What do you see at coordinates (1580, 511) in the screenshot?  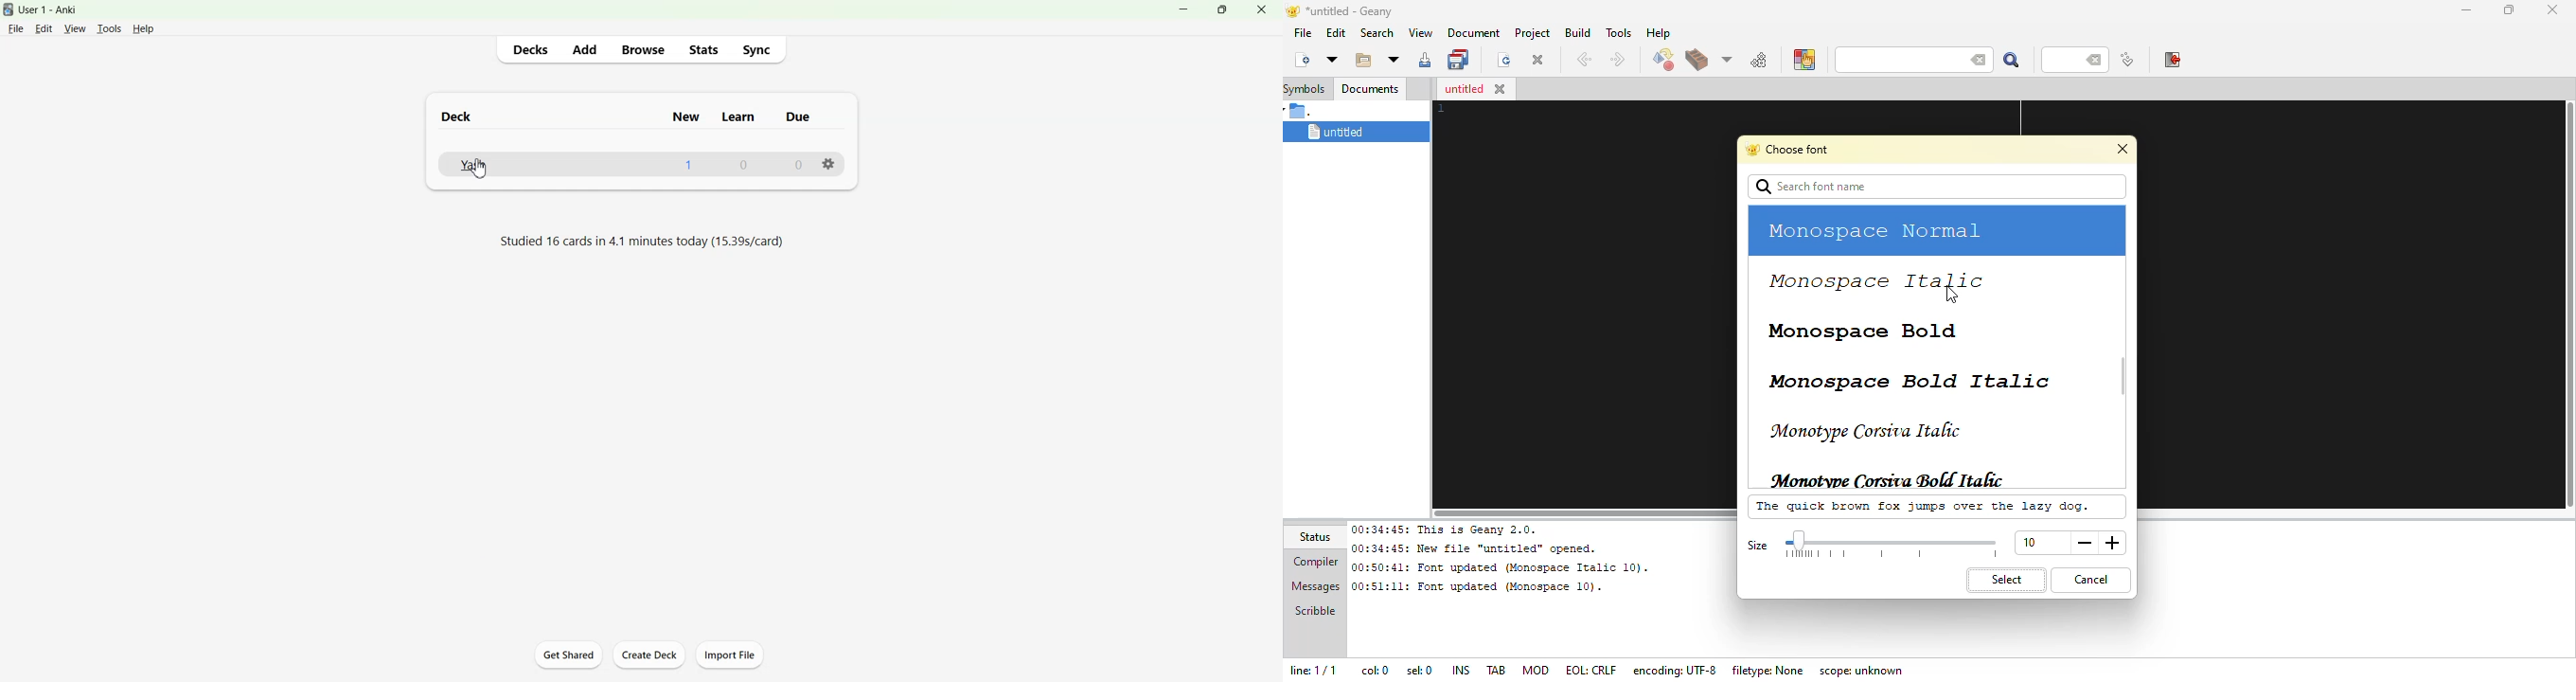 I see `horizontal scroll bar` at bounding box center [1580, 511].